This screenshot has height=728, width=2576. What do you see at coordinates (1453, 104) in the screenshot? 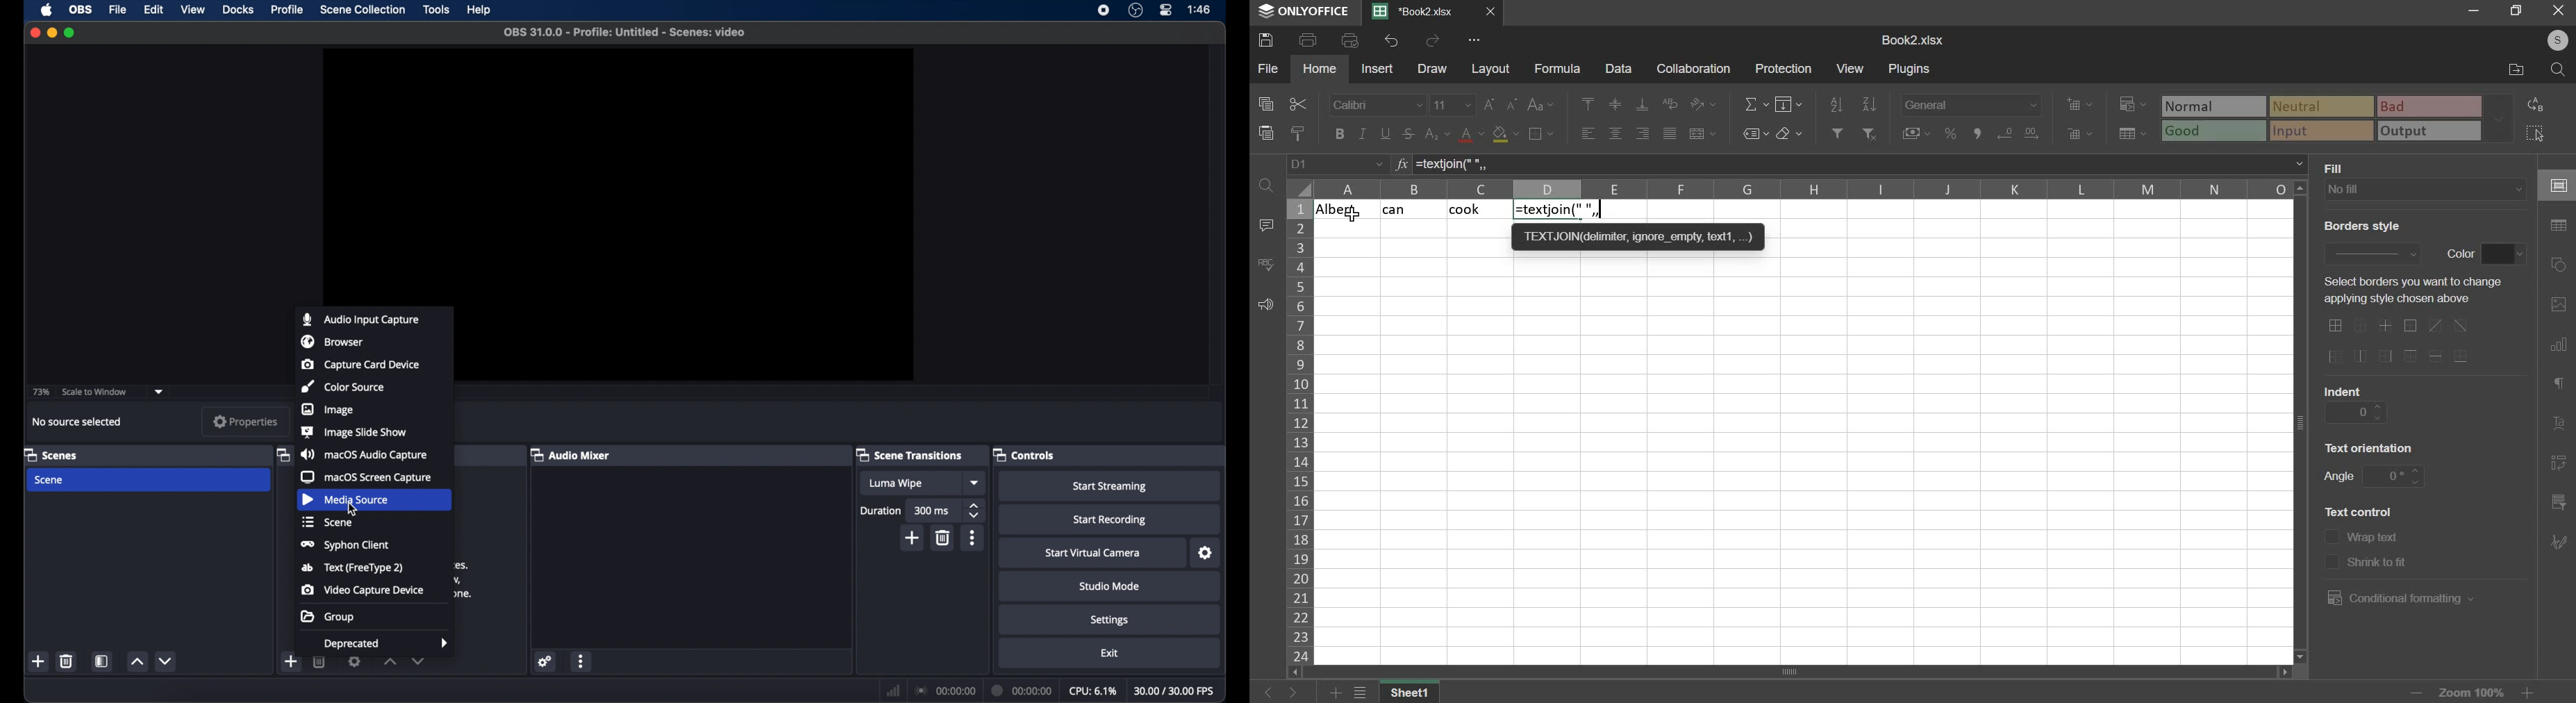
I see `font size` at bounding box center [1453, 104].